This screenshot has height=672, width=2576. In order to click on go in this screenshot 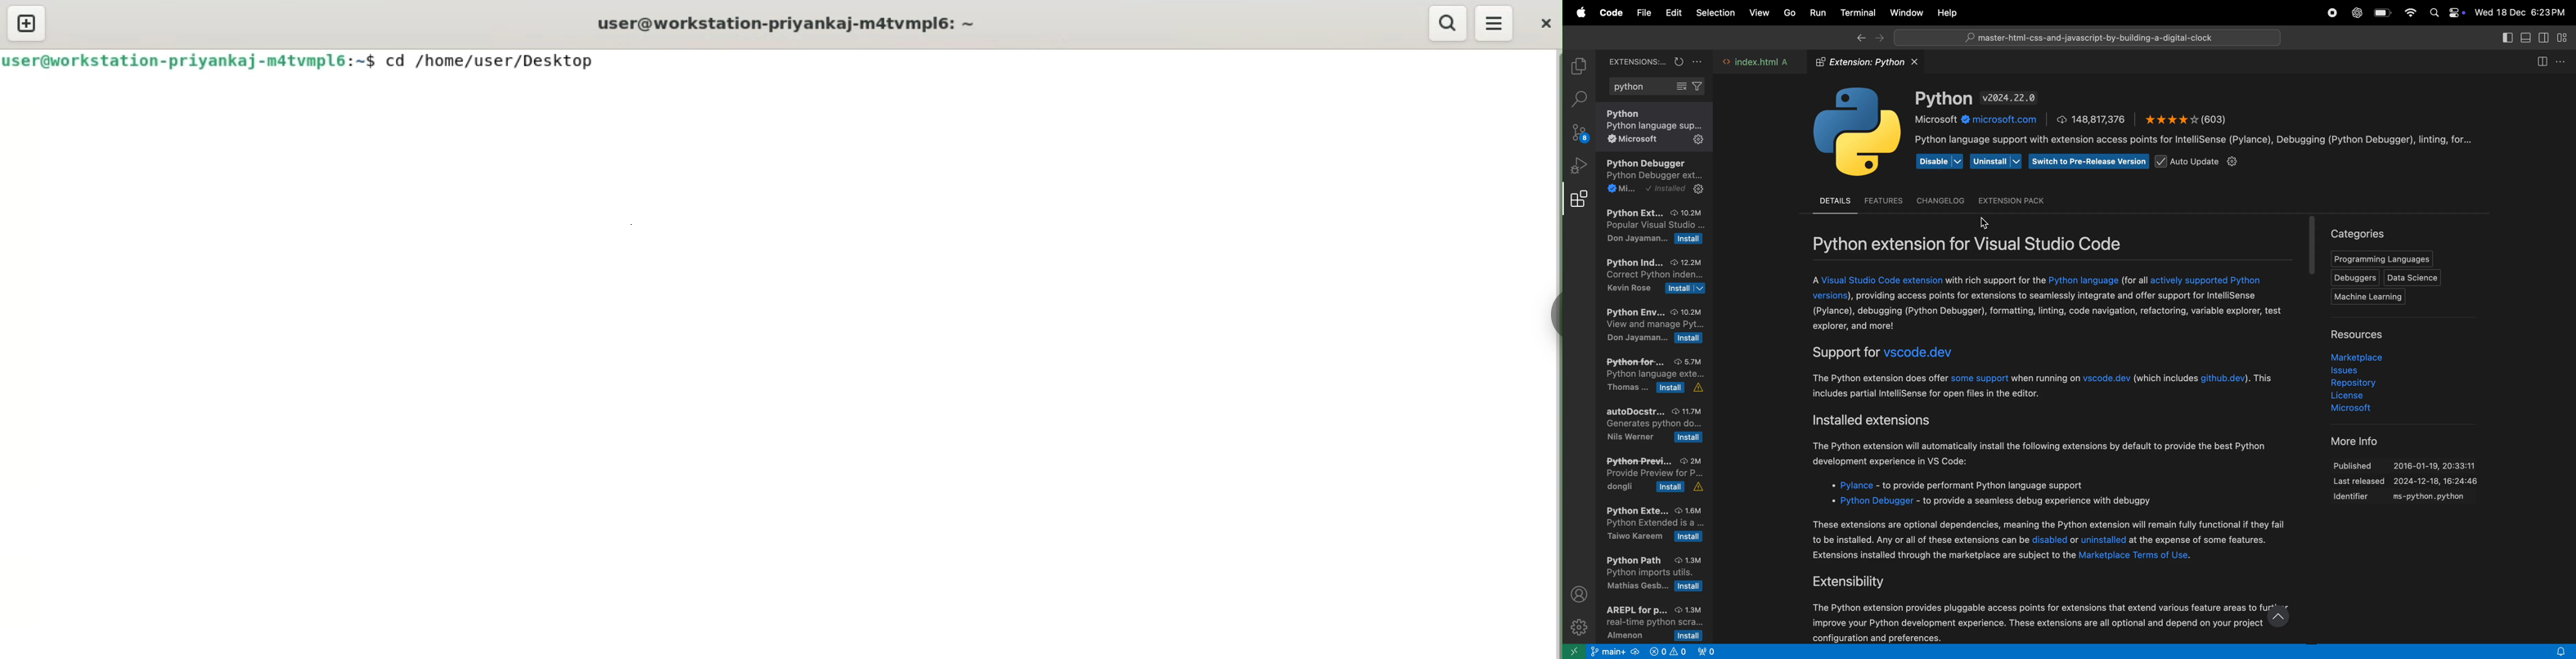, I will do `click(1788, 13)`.